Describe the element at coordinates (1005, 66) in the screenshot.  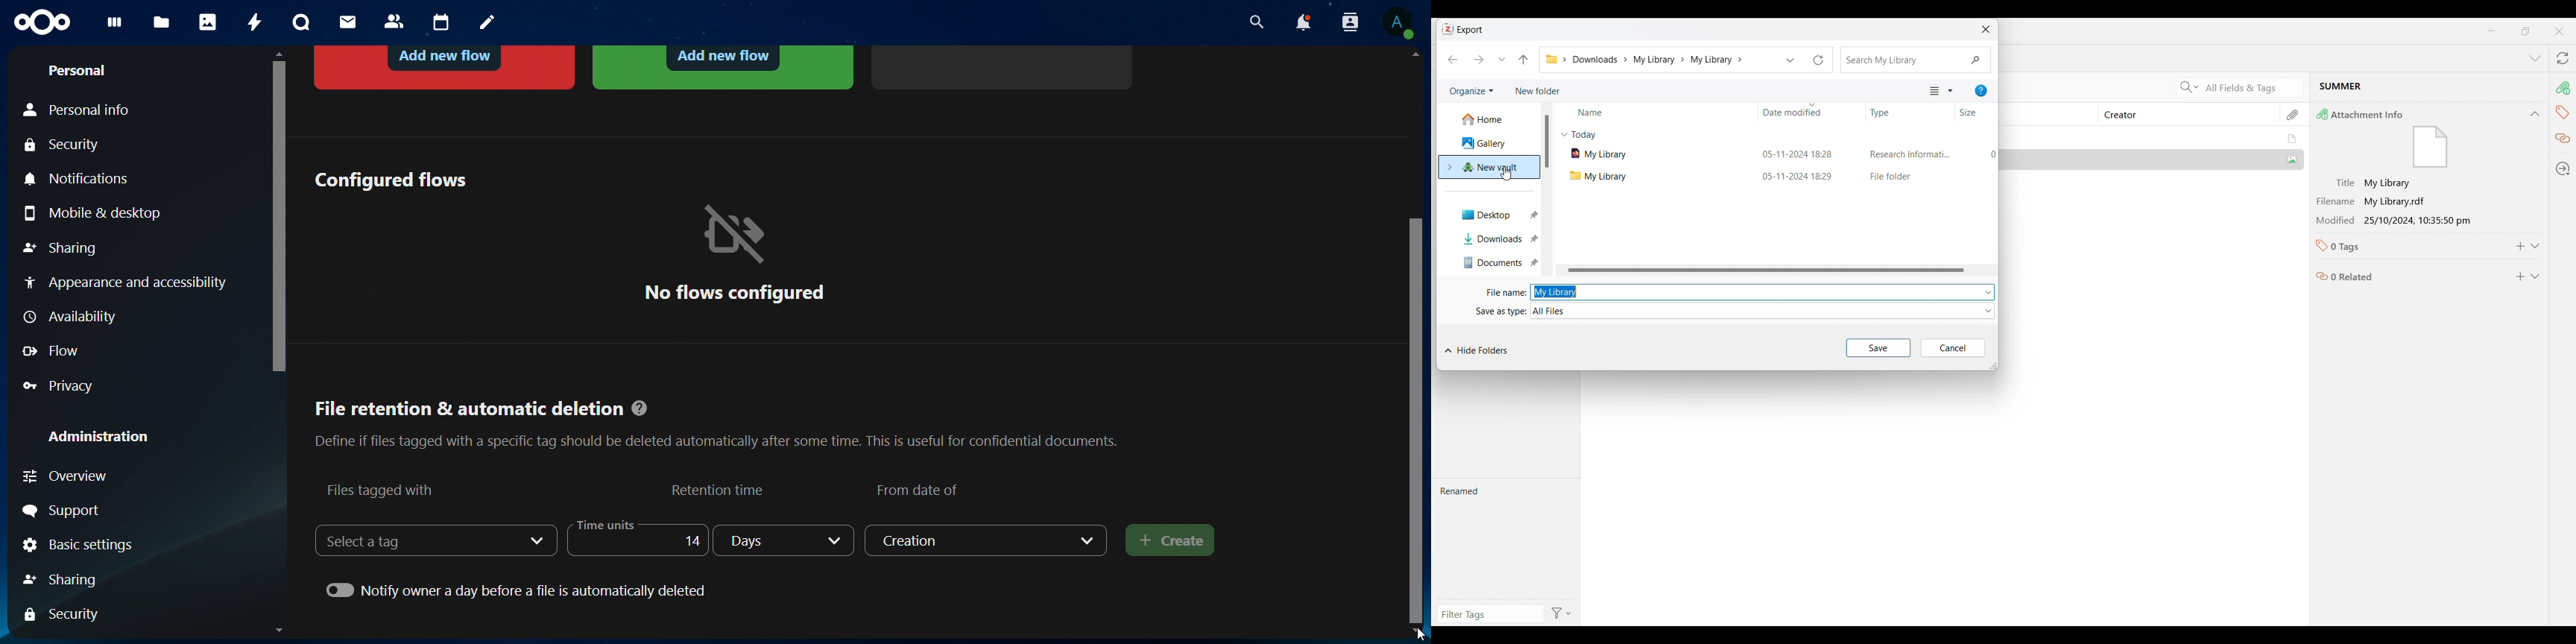
I see `add more flows` at that location.